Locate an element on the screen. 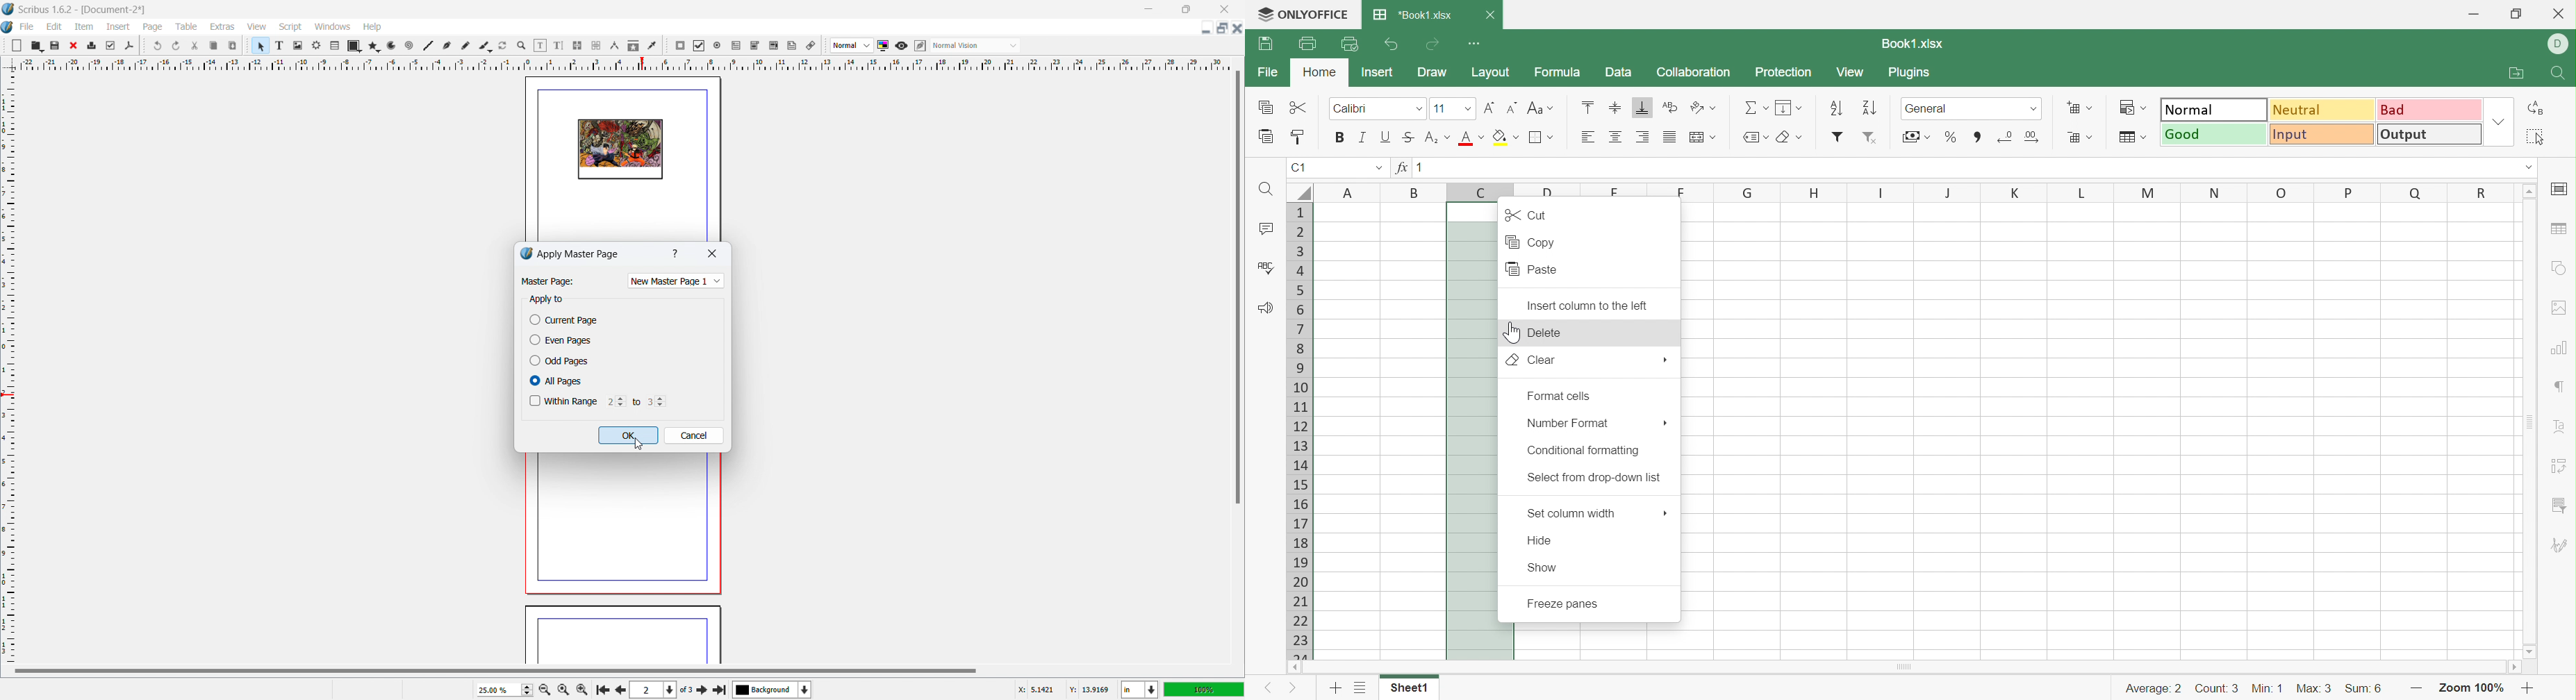  copy is located at coordinates (215, 45).